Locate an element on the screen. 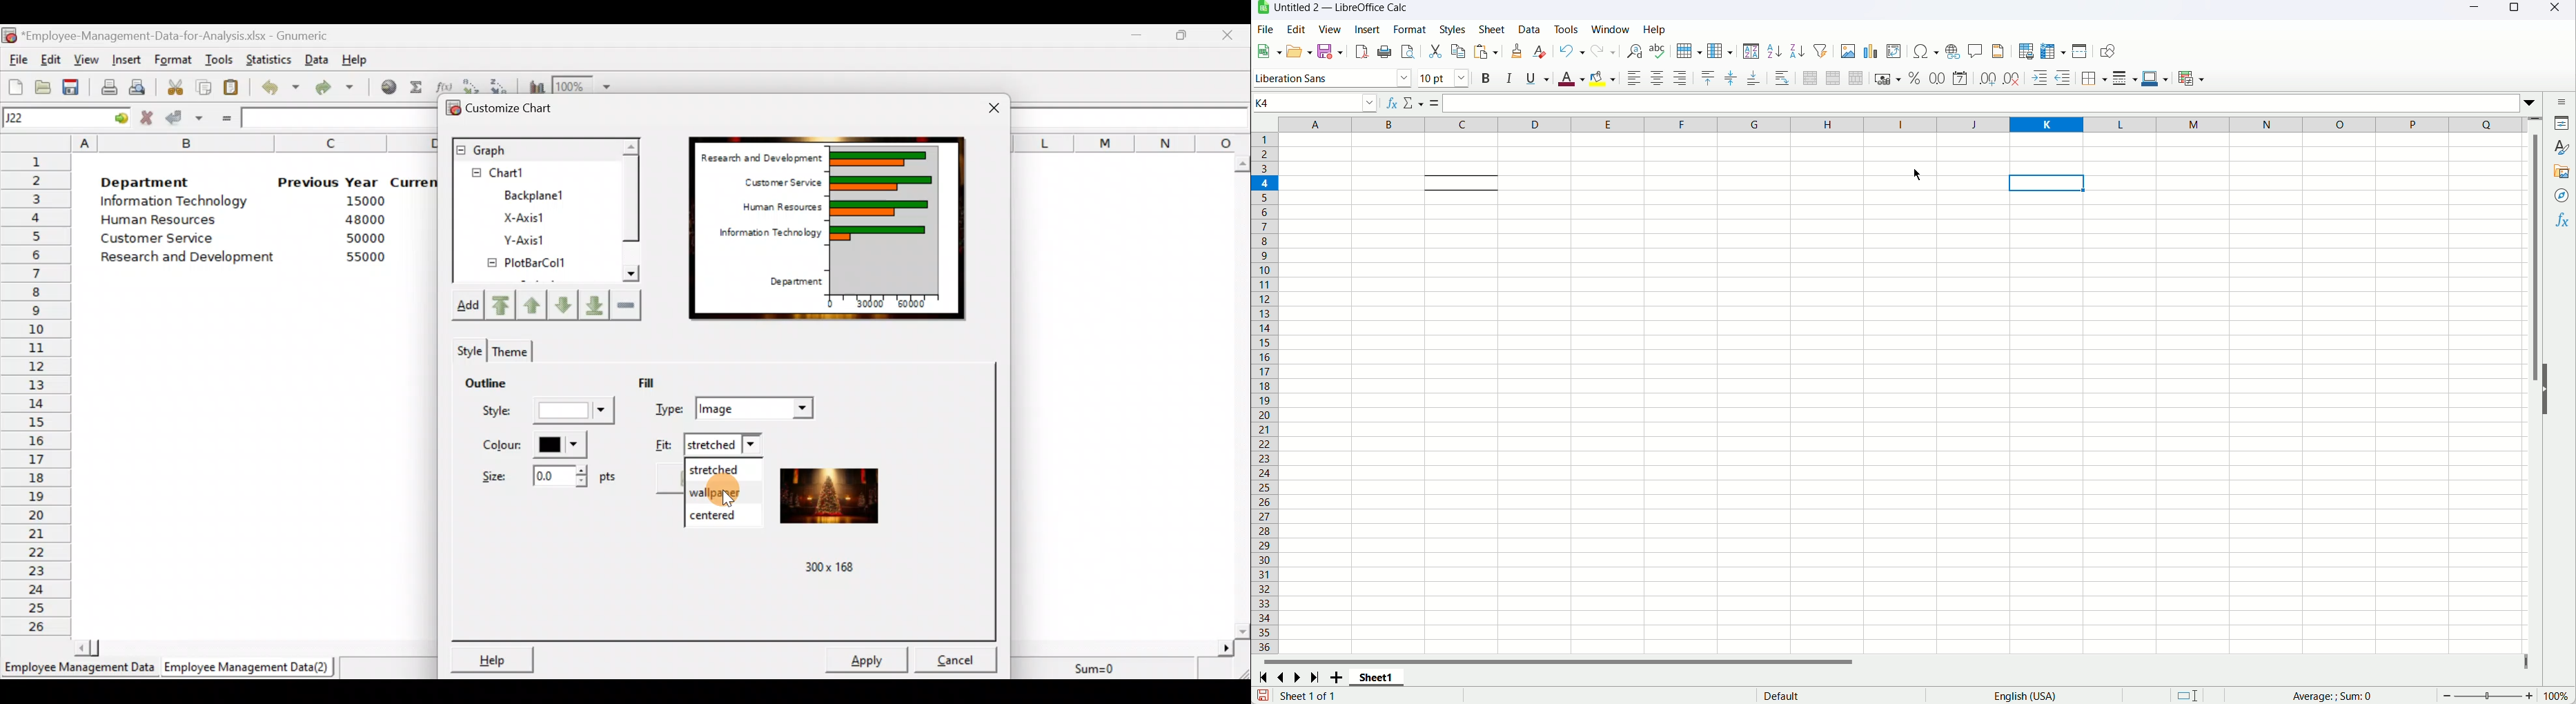 This screenshot has height=728, width=2576. File is located at coordinates (16, 59).